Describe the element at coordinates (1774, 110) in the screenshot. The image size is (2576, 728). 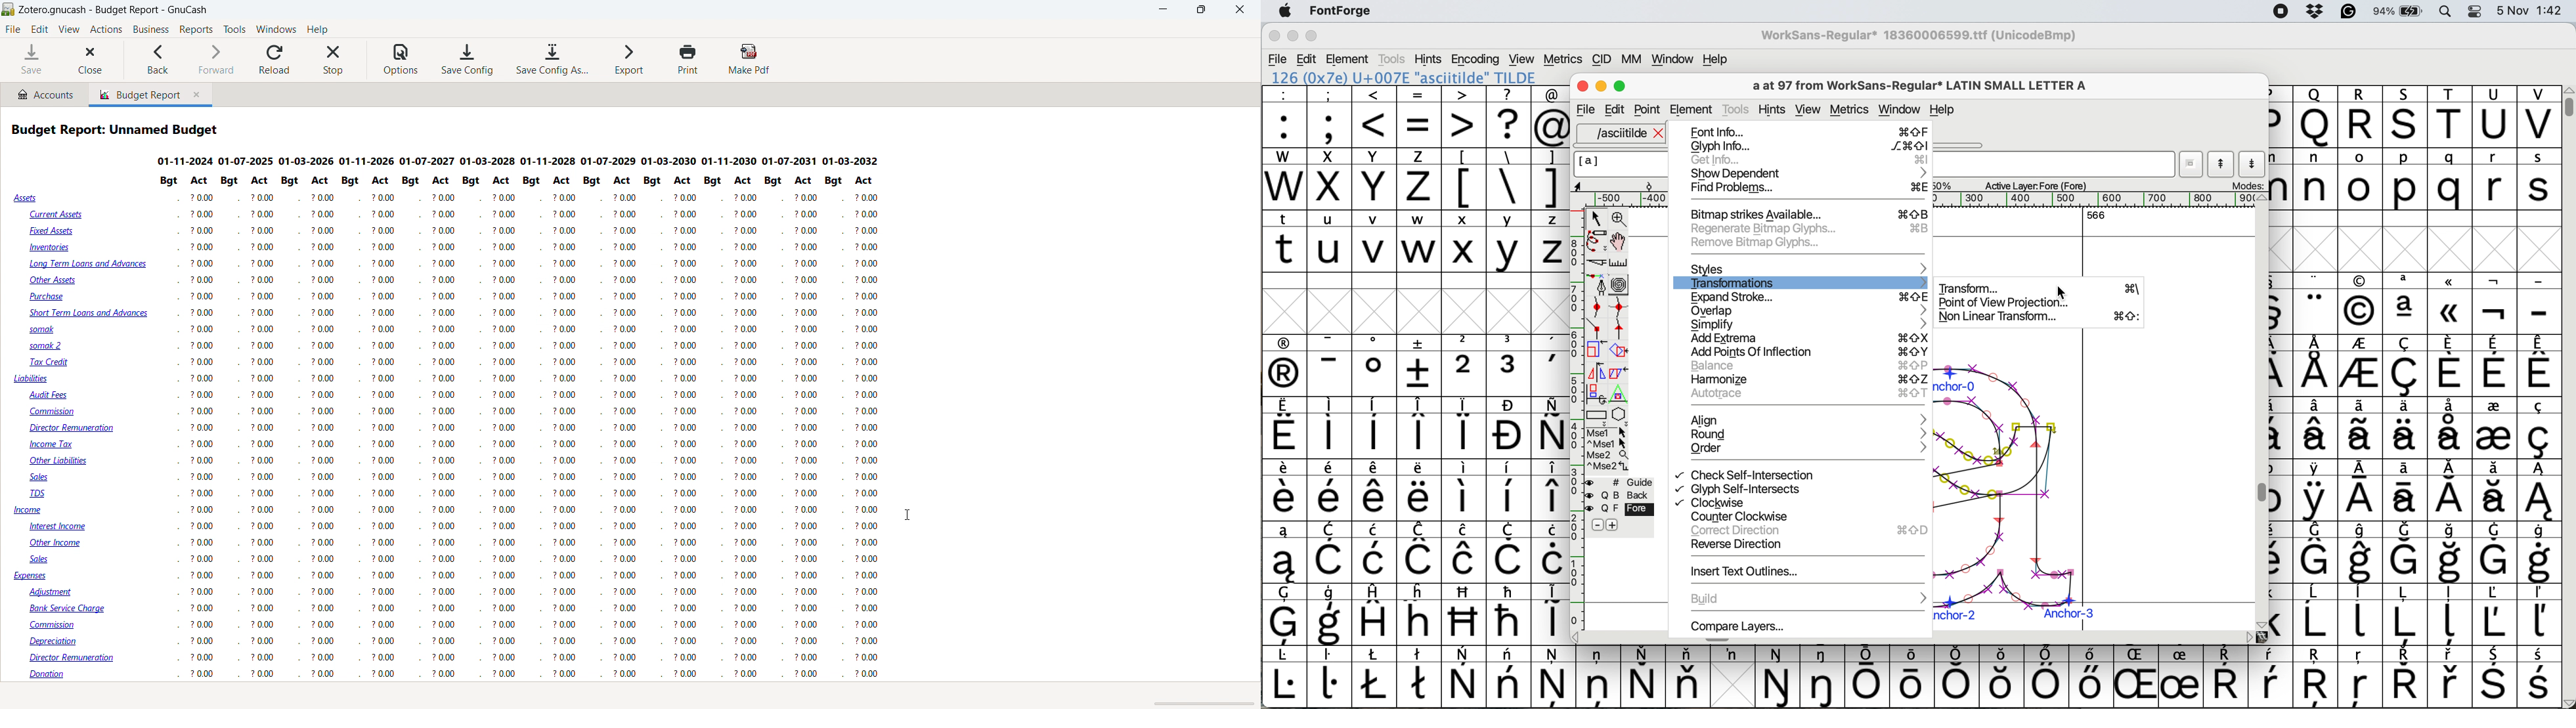
I see `hints` at that location.